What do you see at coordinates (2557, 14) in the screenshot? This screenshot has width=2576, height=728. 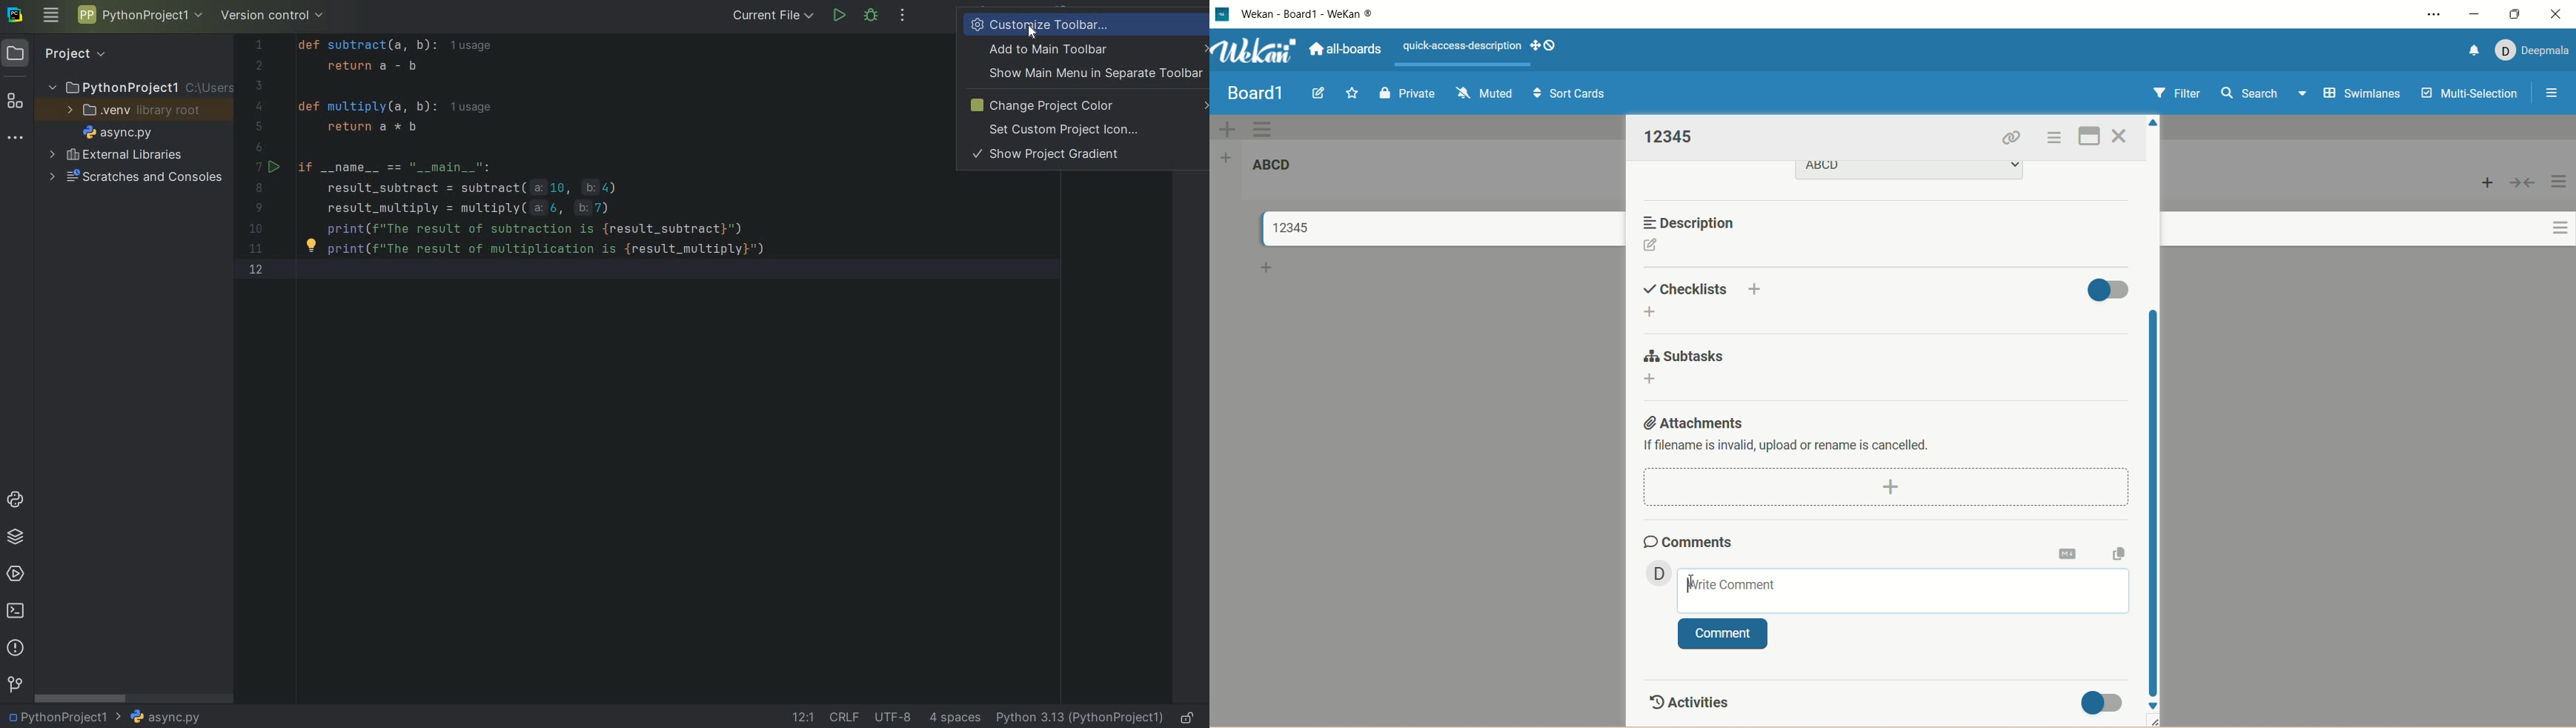 I see `close` at bounding box center [2557, 14].